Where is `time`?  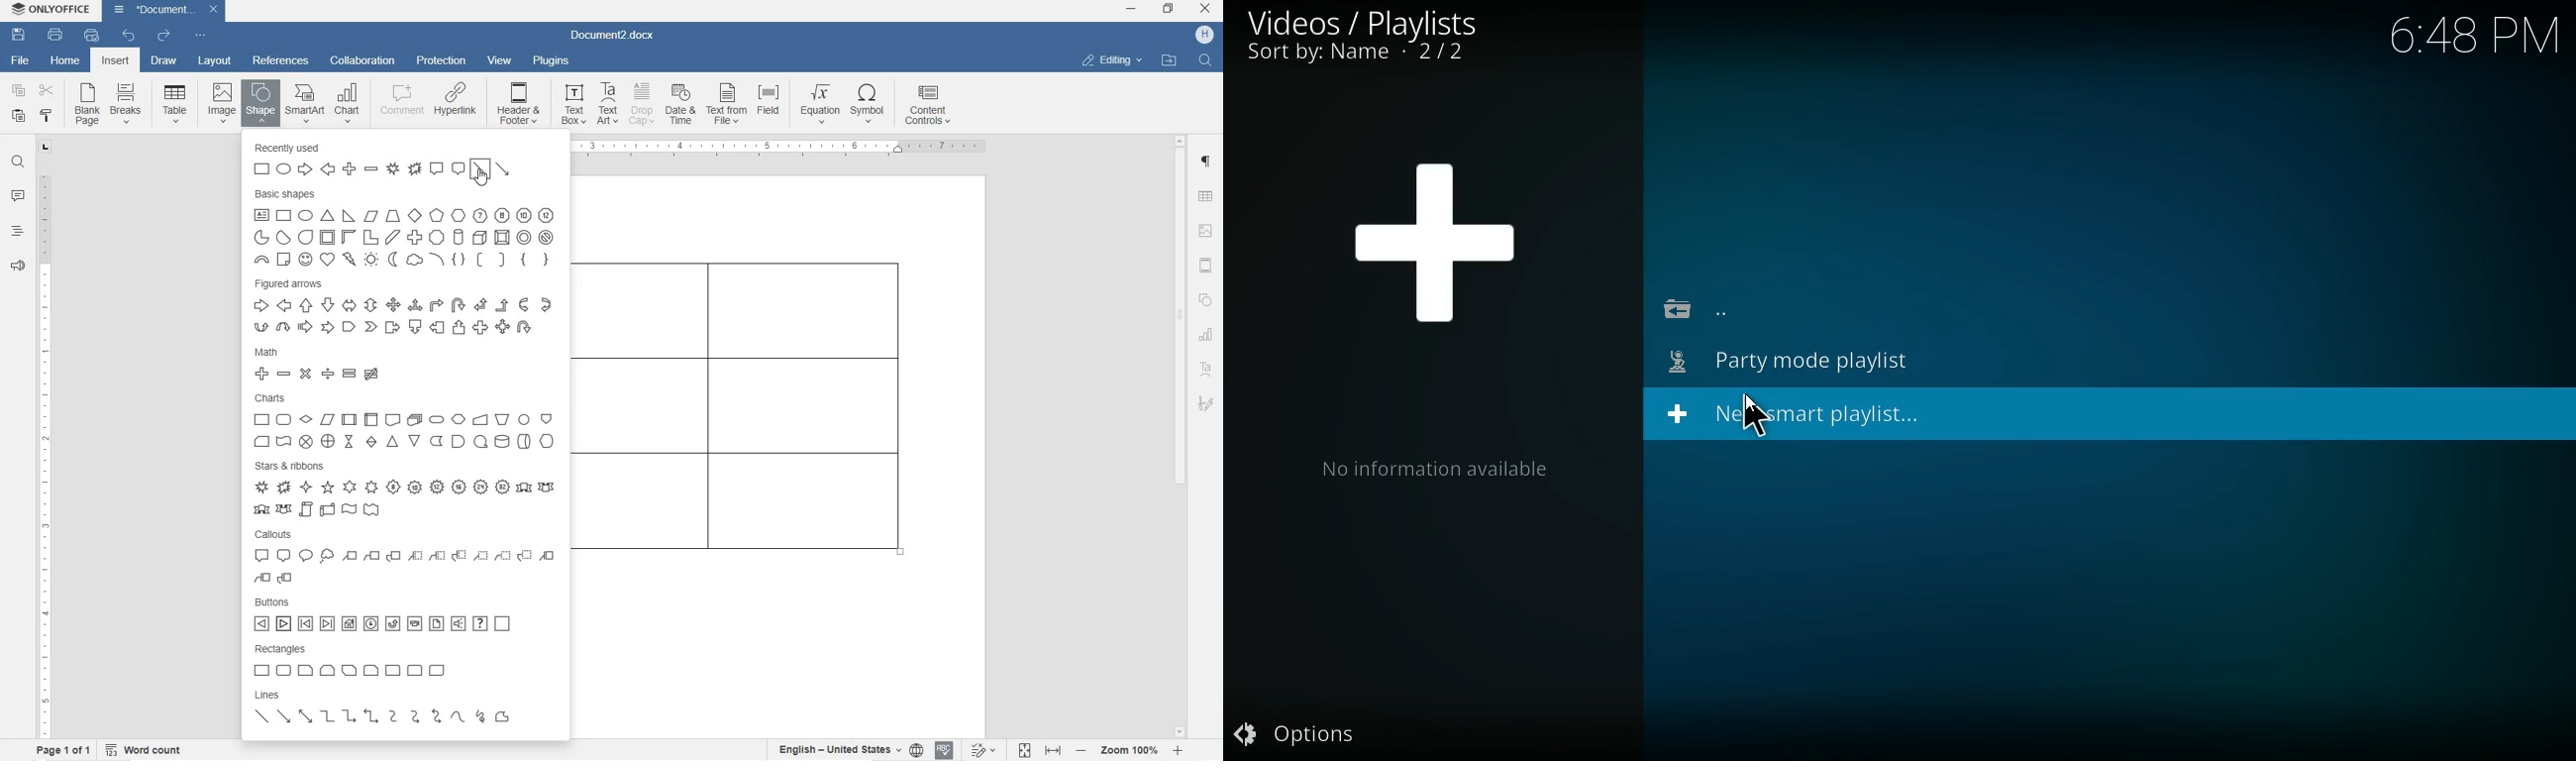
time is located at coordinates (2468, 37).